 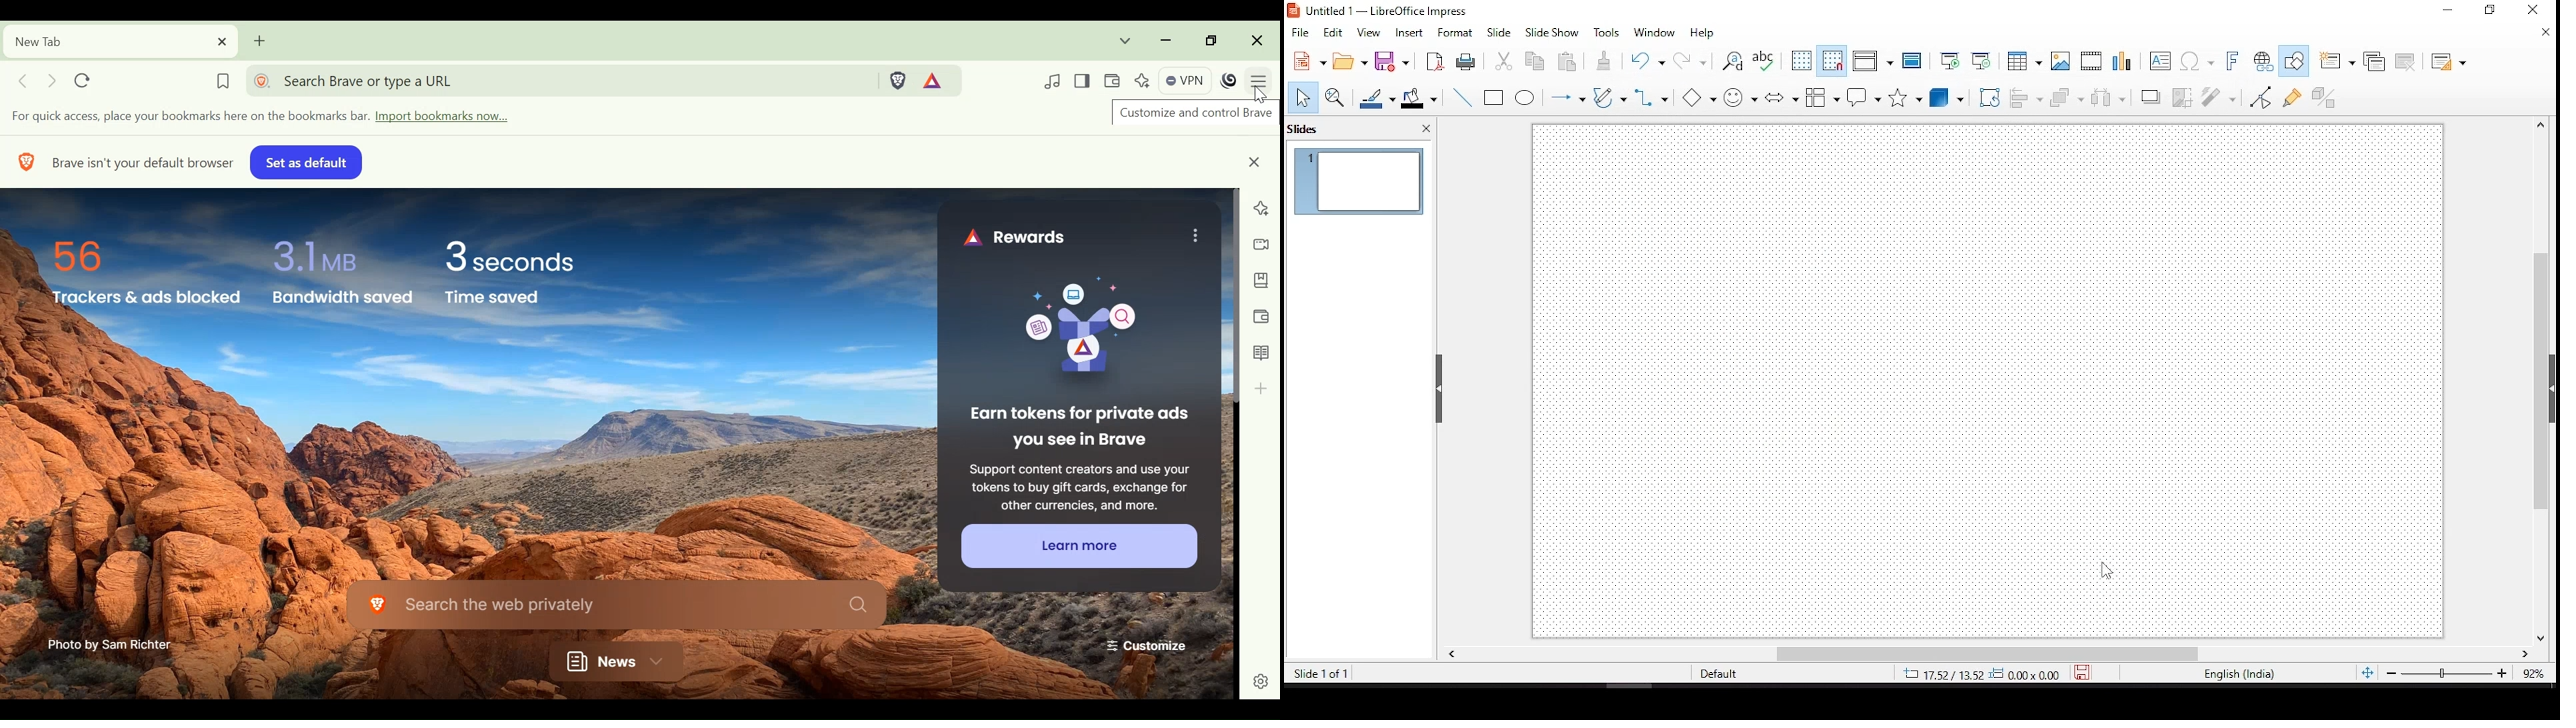 What do you see at coordinates (2337, 59) in the screenshot?
I see `new slide` at bounding box center [2337, 59].